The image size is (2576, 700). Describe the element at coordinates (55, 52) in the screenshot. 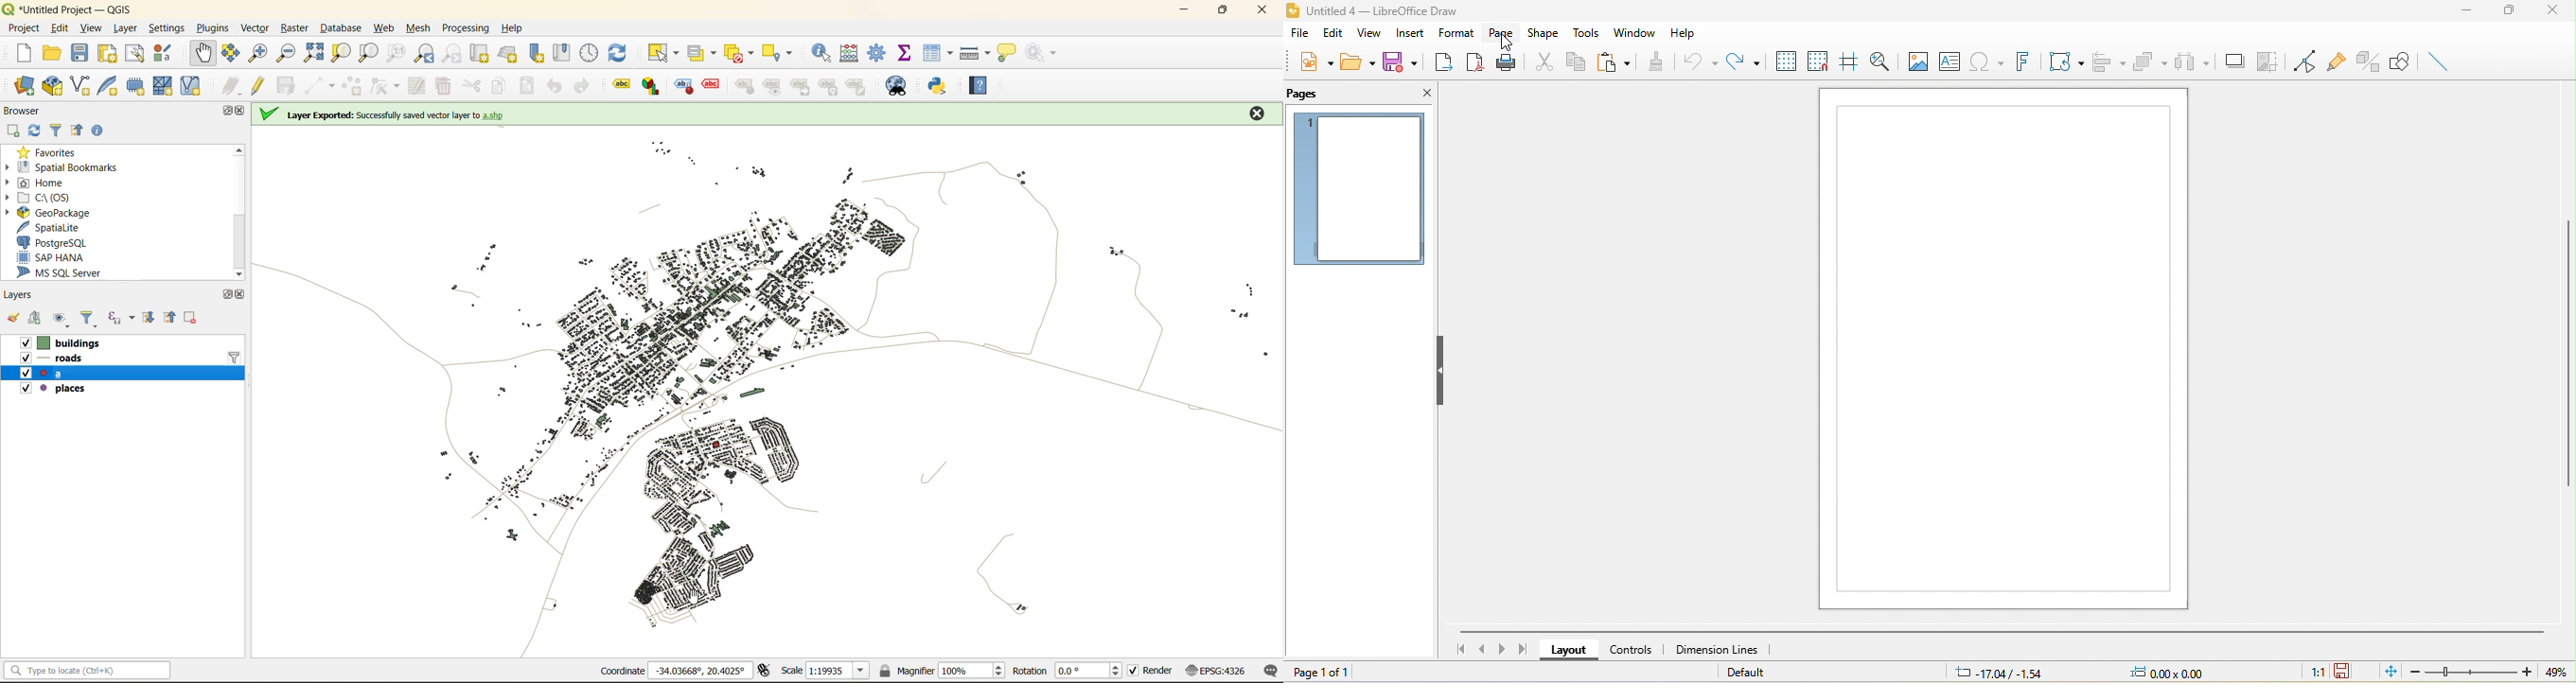

I see `open` at that location.